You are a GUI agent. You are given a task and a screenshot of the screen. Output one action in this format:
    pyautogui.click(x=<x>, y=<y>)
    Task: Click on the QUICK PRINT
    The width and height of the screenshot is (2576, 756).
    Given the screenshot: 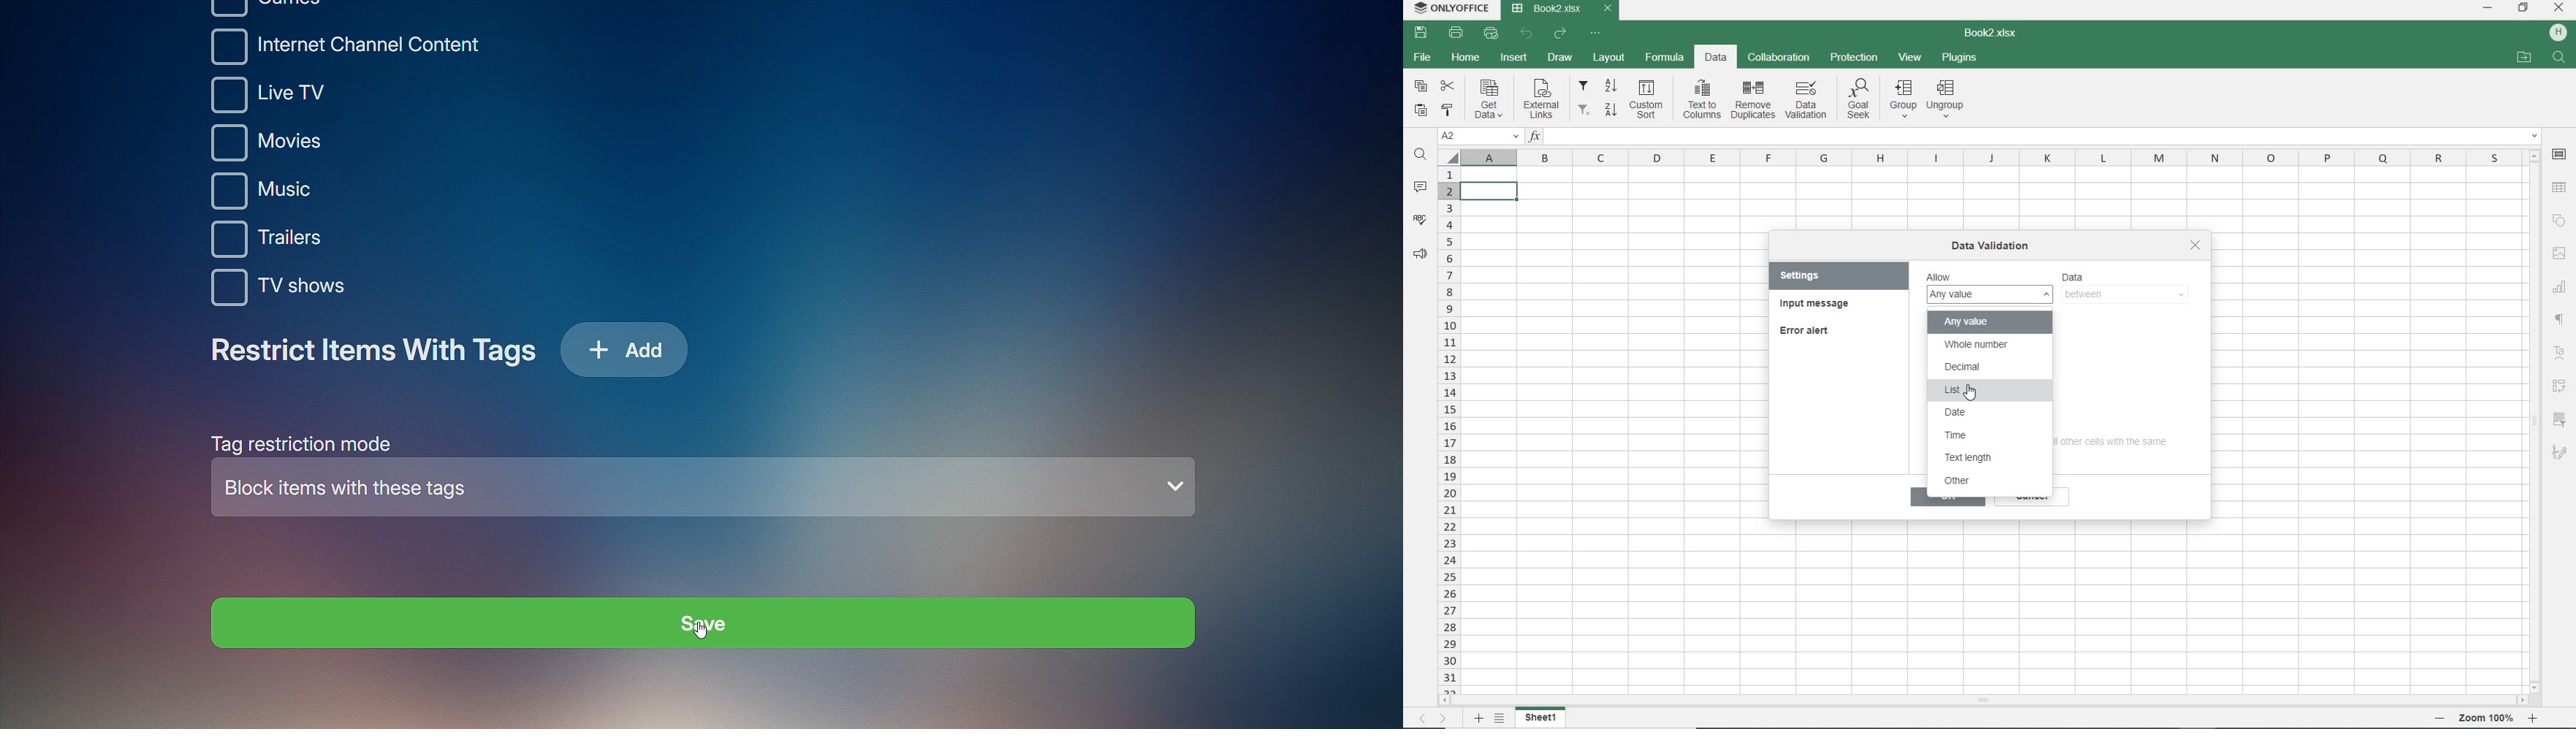 What is the action you would take?
    pyautogui.click(x=1489, y=31)
    